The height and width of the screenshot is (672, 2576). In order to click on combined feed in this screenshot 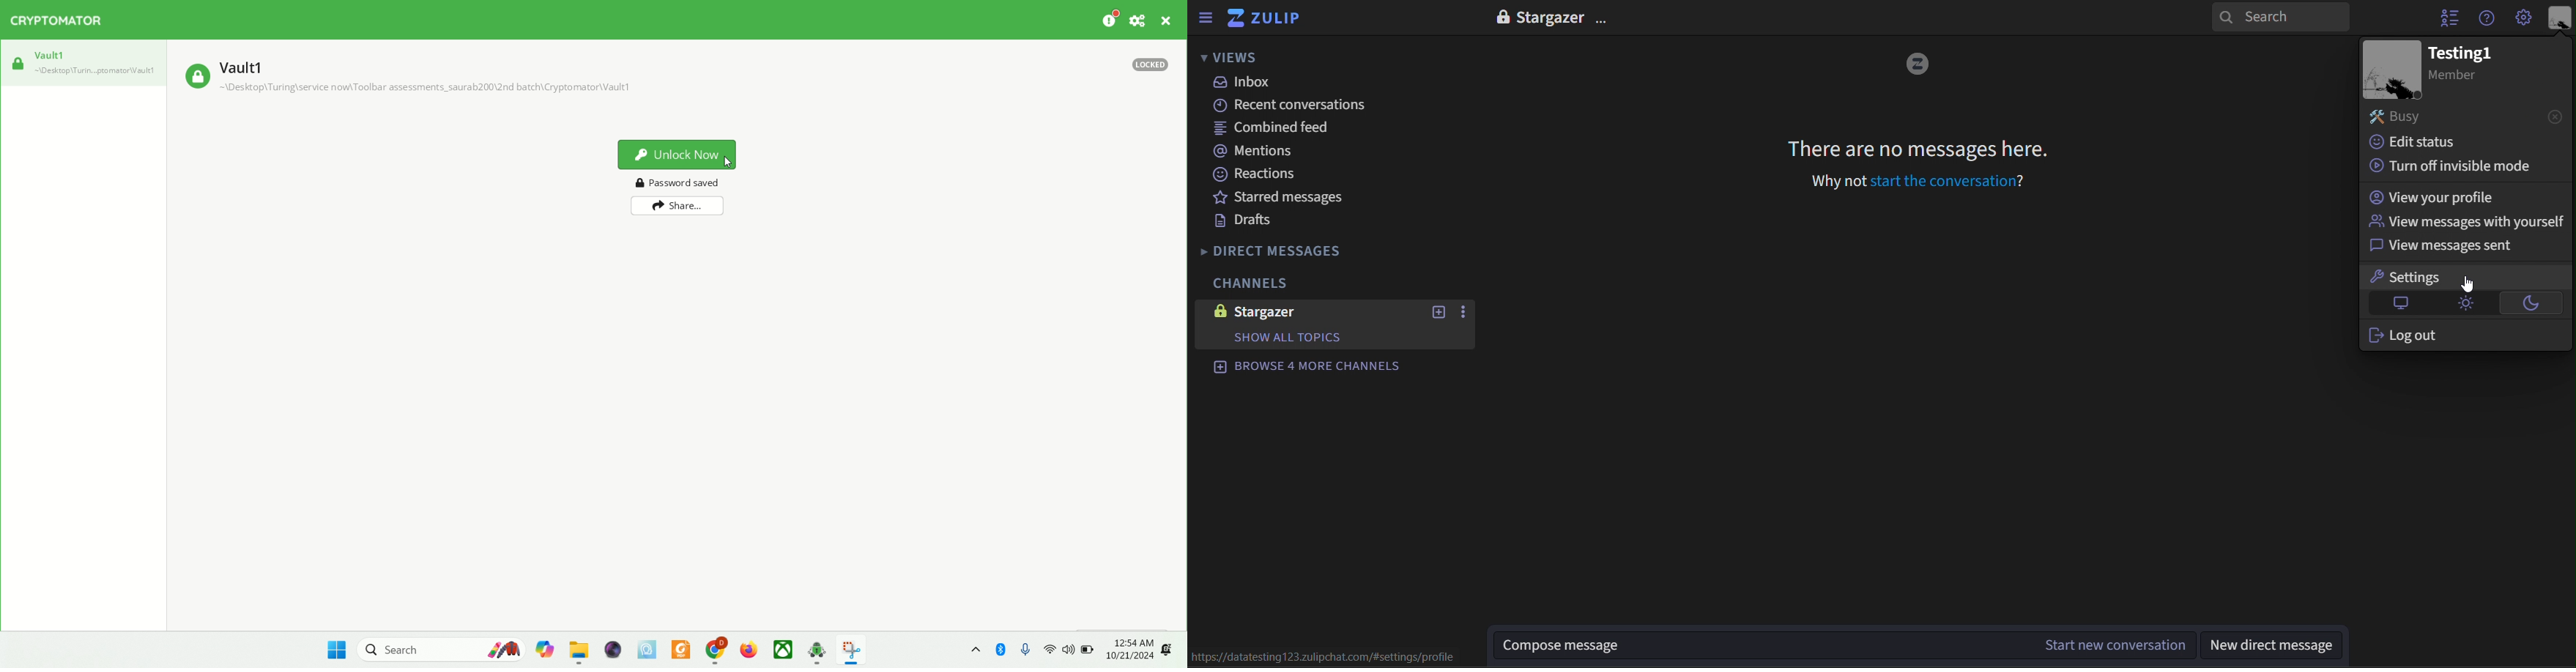, I will do `click(1274, 129)`.